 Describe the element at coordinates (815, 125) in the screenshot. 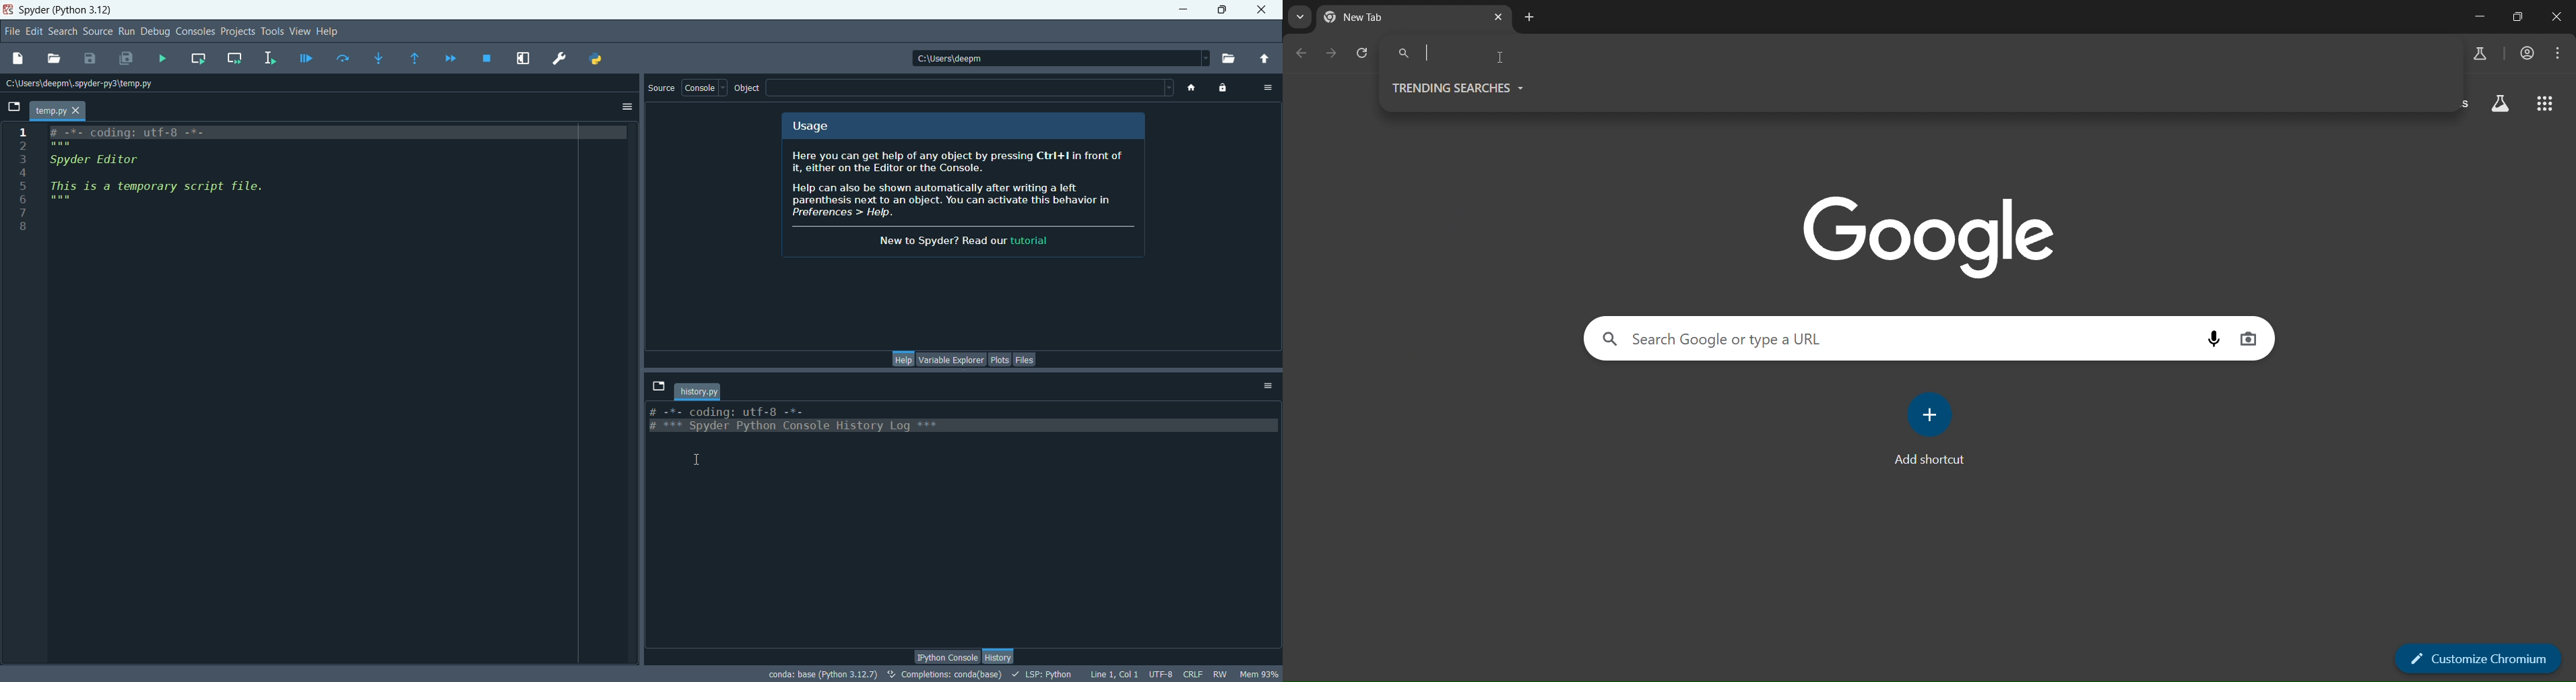

I see `usage` at that location.